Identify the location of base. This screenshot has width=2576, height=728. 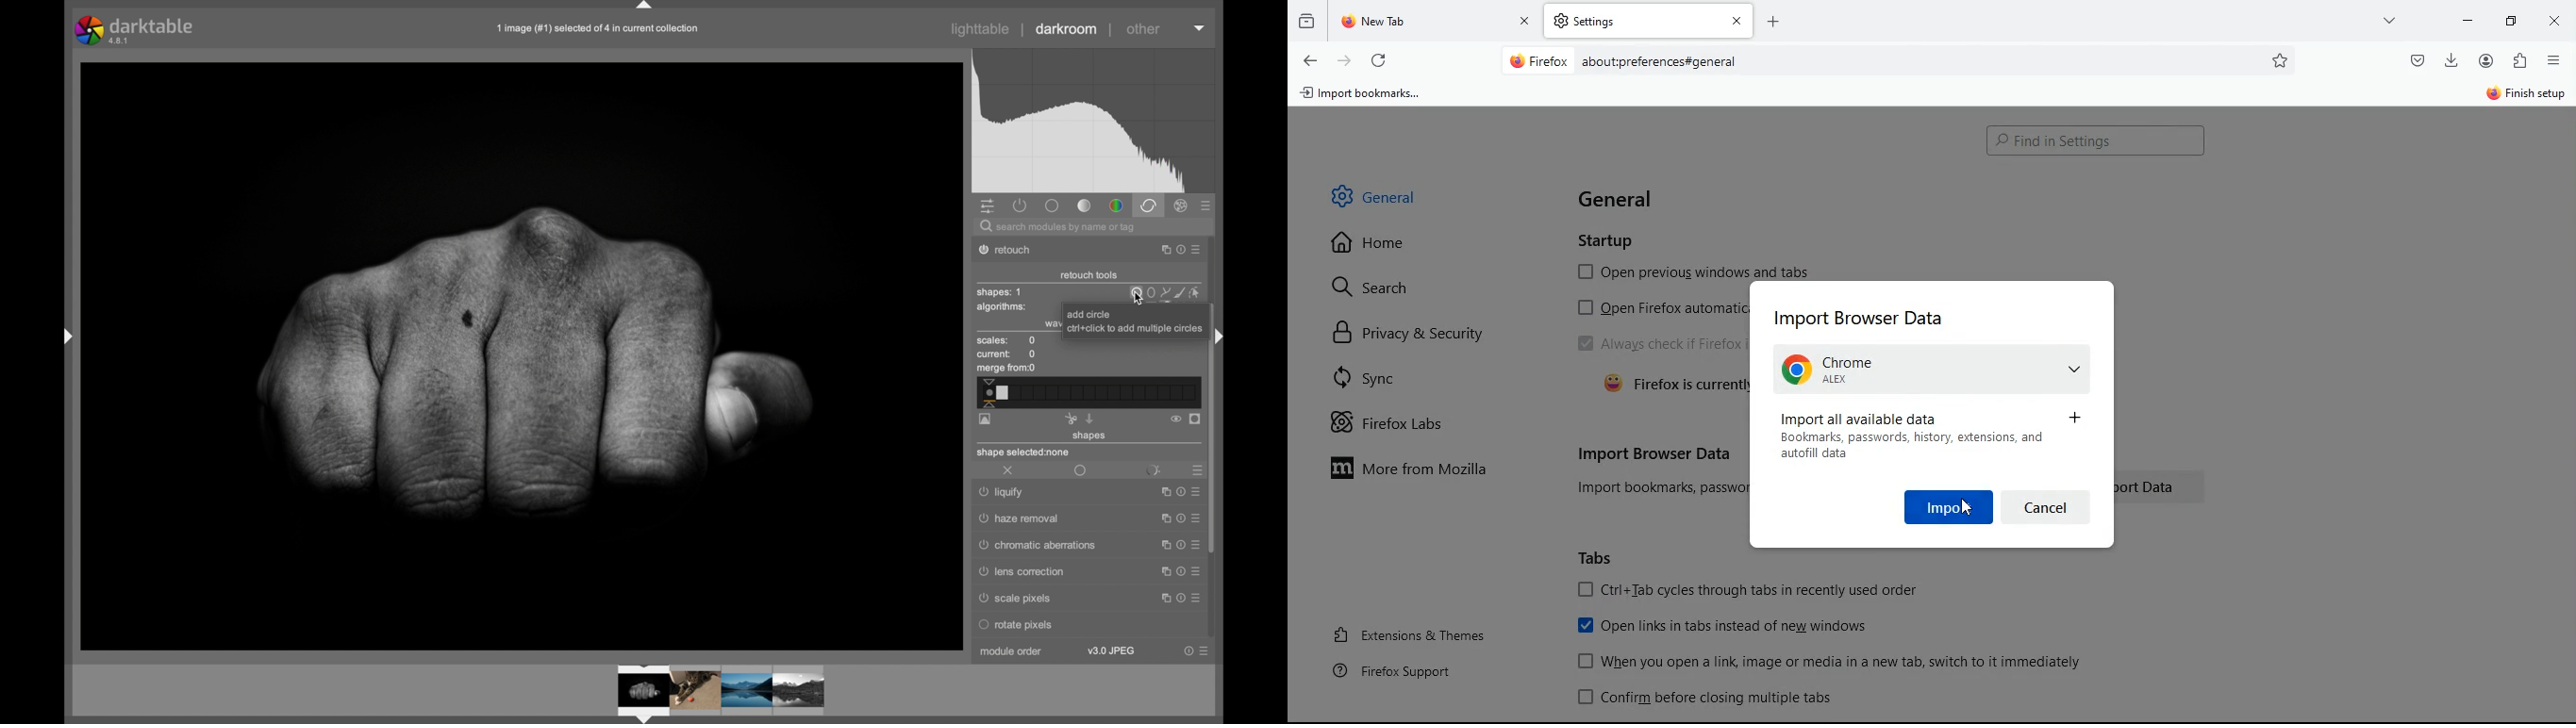
(1052, 205).